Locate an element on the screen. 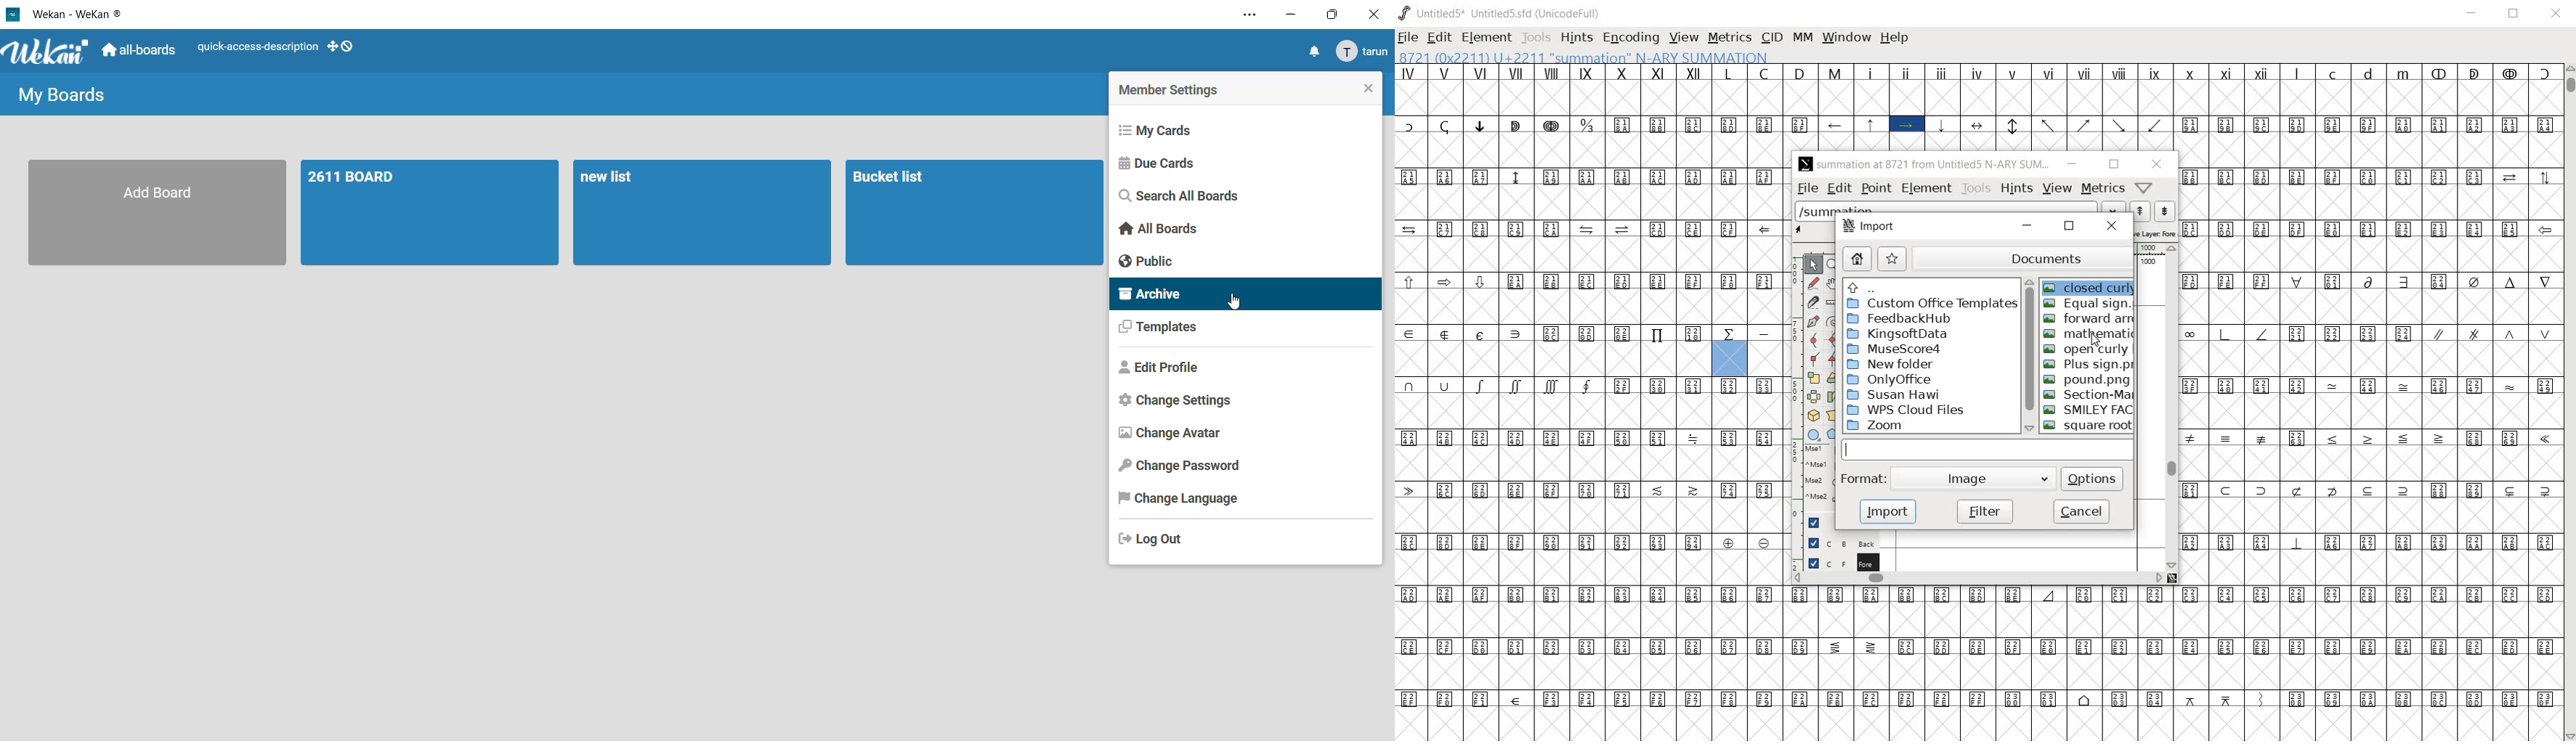 The height and width of the screenshot is (756, 2576). menu is located at coordinates (1361, 51).